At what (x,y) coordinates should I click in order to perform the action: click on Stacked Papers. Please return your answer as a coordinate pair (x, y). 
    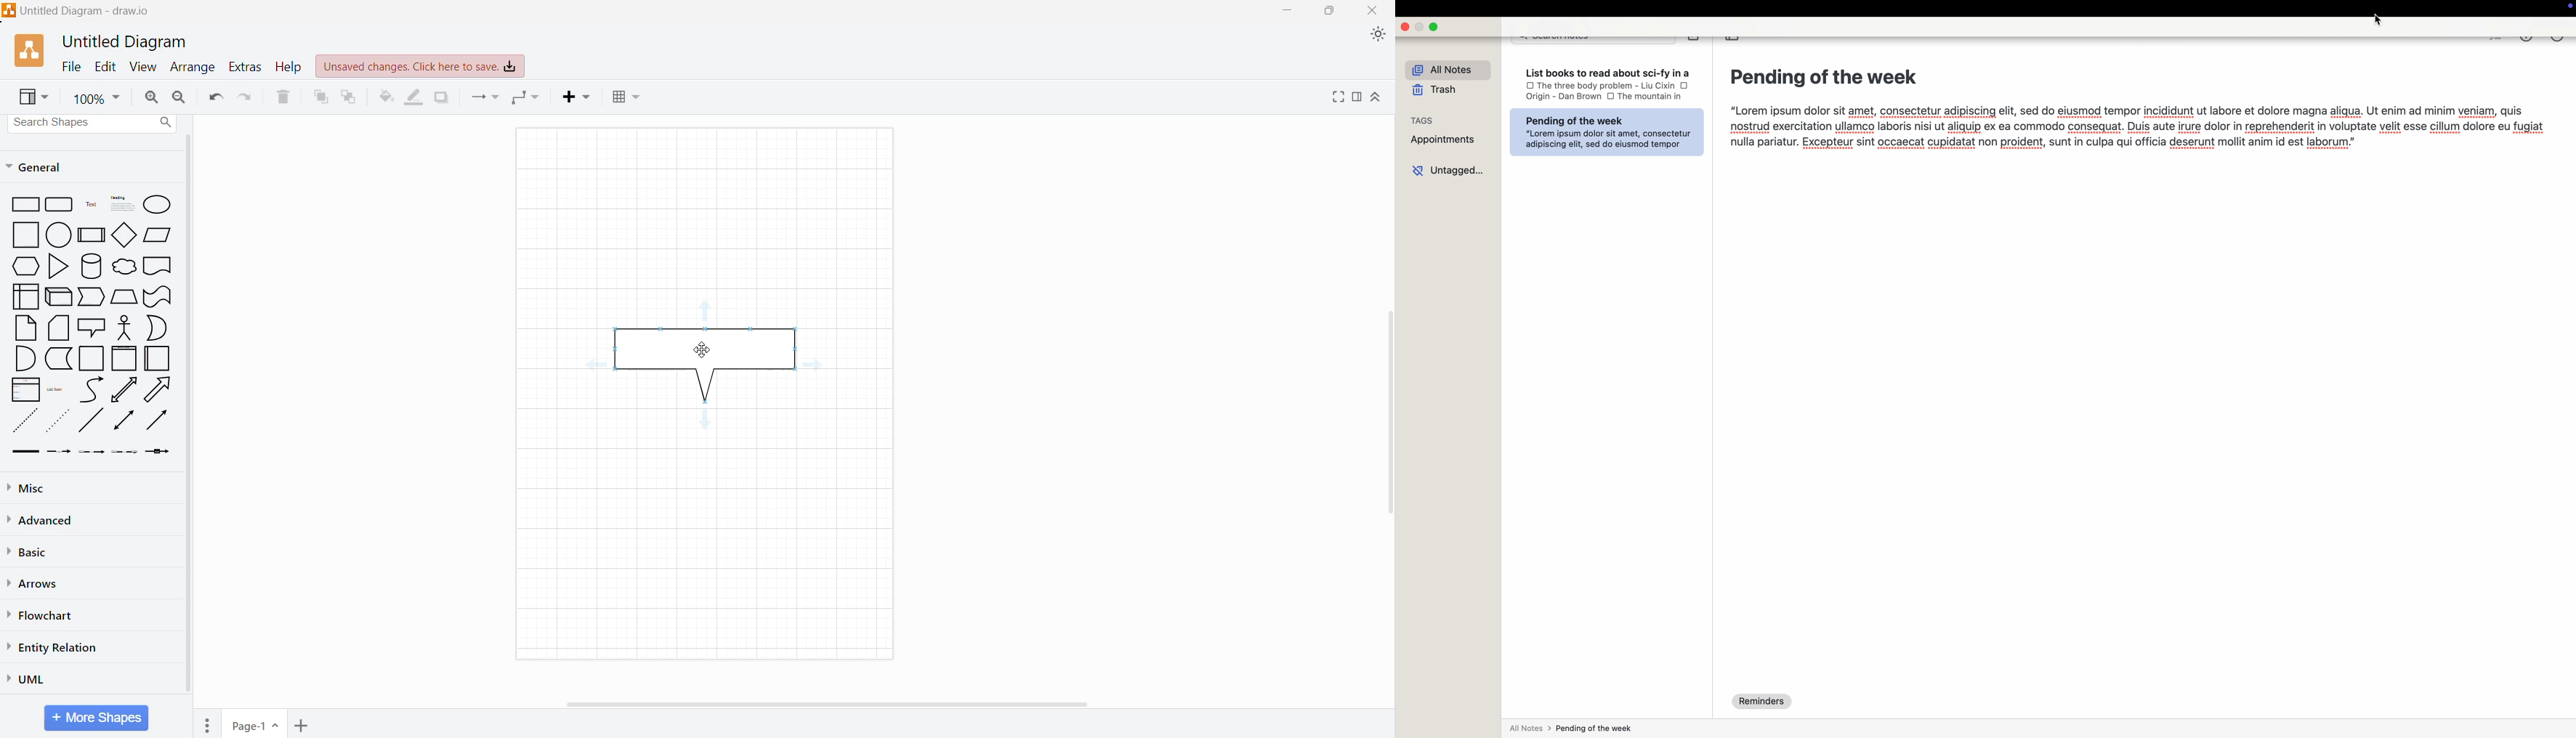
    Looking at the image, I should click on (59, 328).